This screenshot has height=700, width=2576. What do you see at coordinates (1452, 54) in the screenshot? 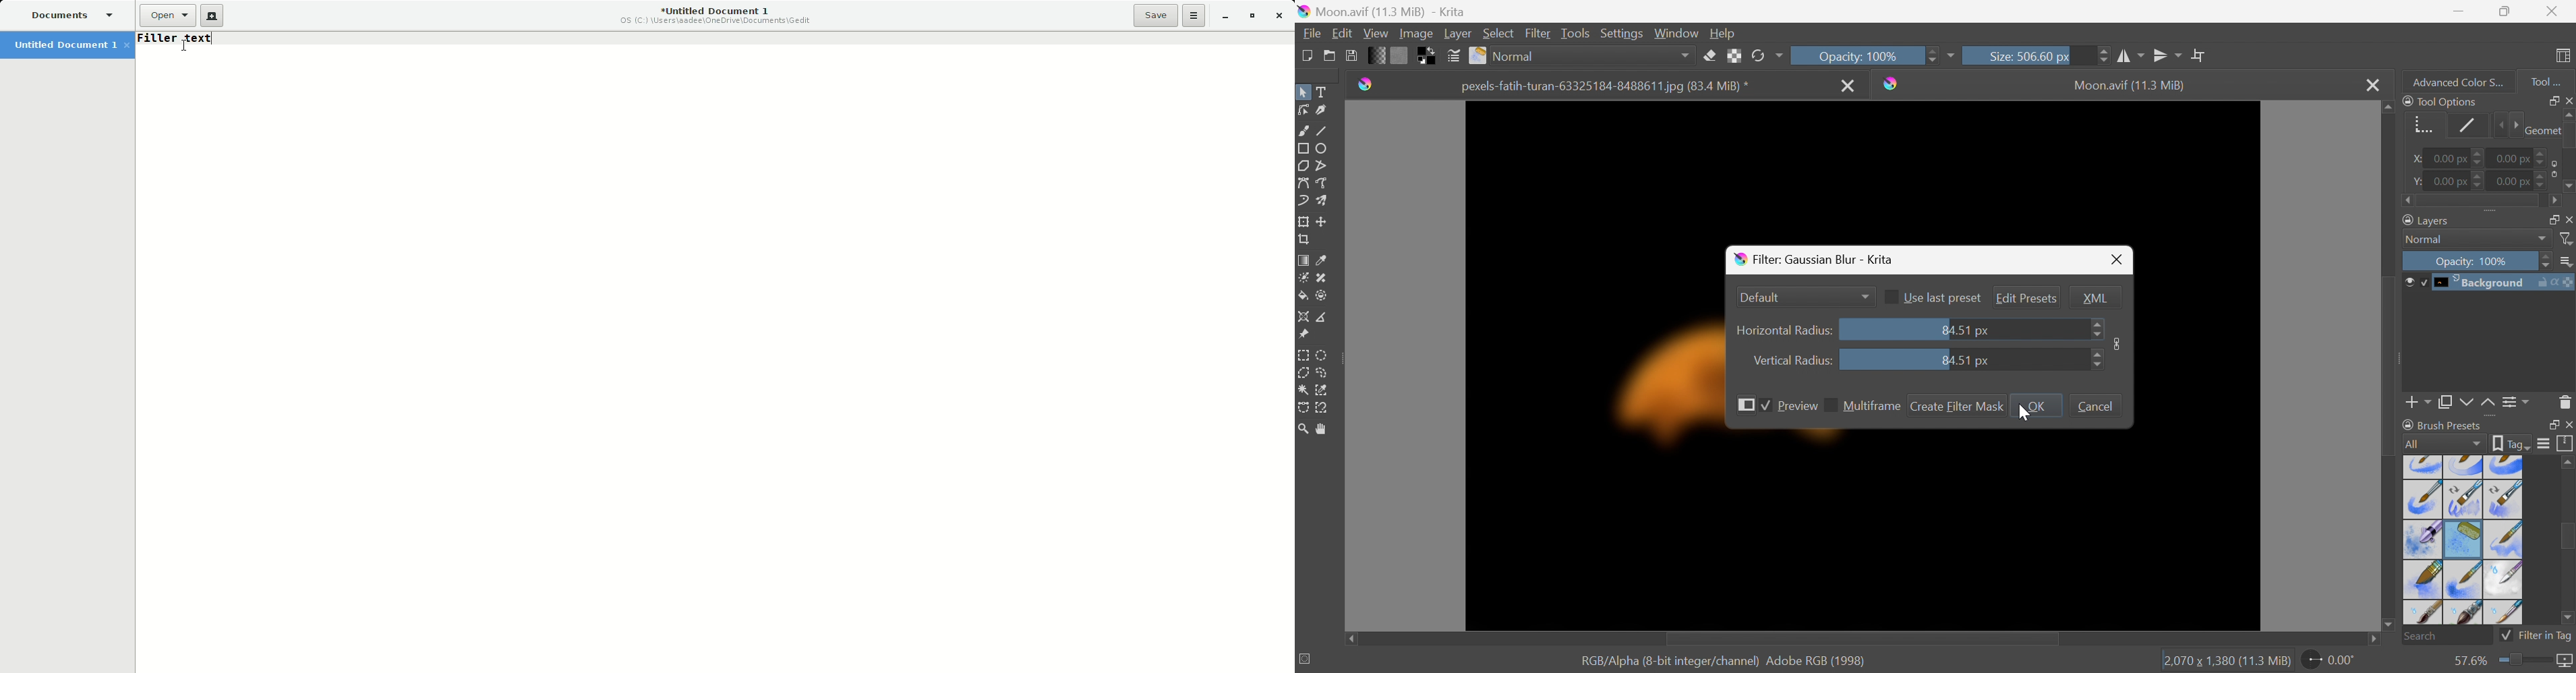
I see `Edit brush settings` at bounding box center [1452, 54].